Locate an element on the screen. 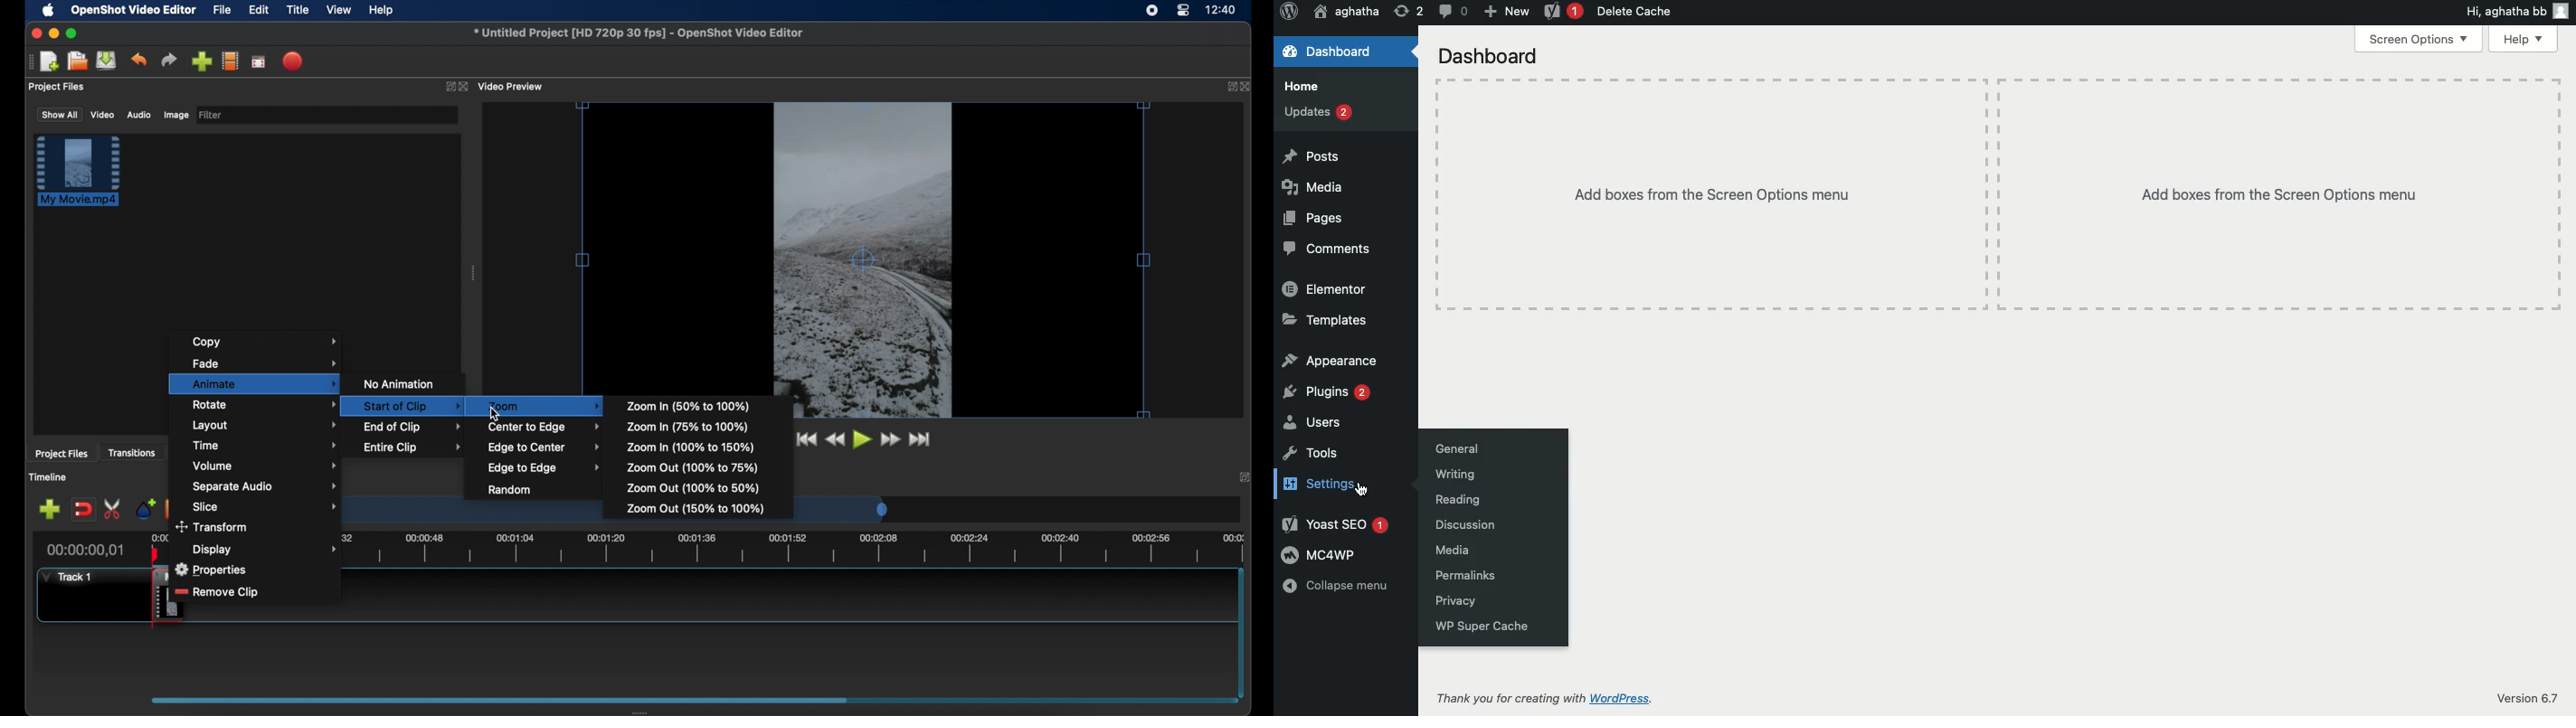  separate audio menu is located at coordinates (265, 487).